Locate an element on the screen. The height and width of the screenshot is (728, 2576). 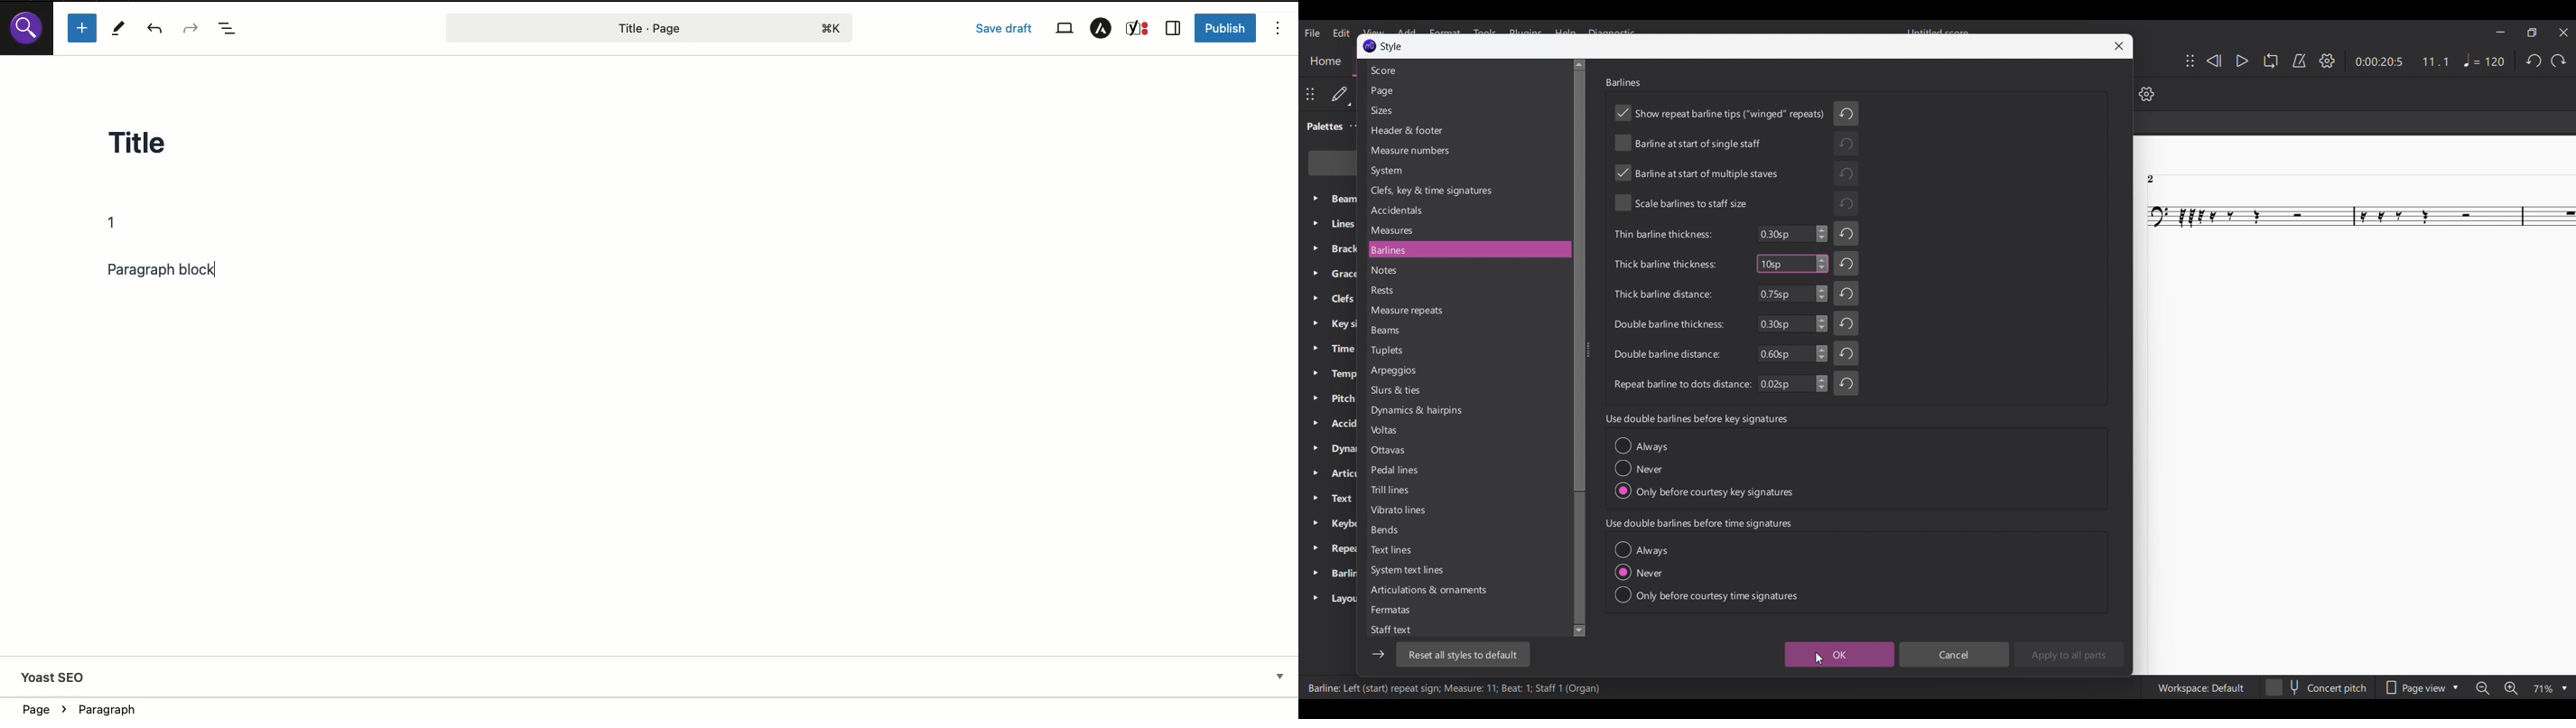
Indicates barline setting options is located at coordinates (1680, 310).